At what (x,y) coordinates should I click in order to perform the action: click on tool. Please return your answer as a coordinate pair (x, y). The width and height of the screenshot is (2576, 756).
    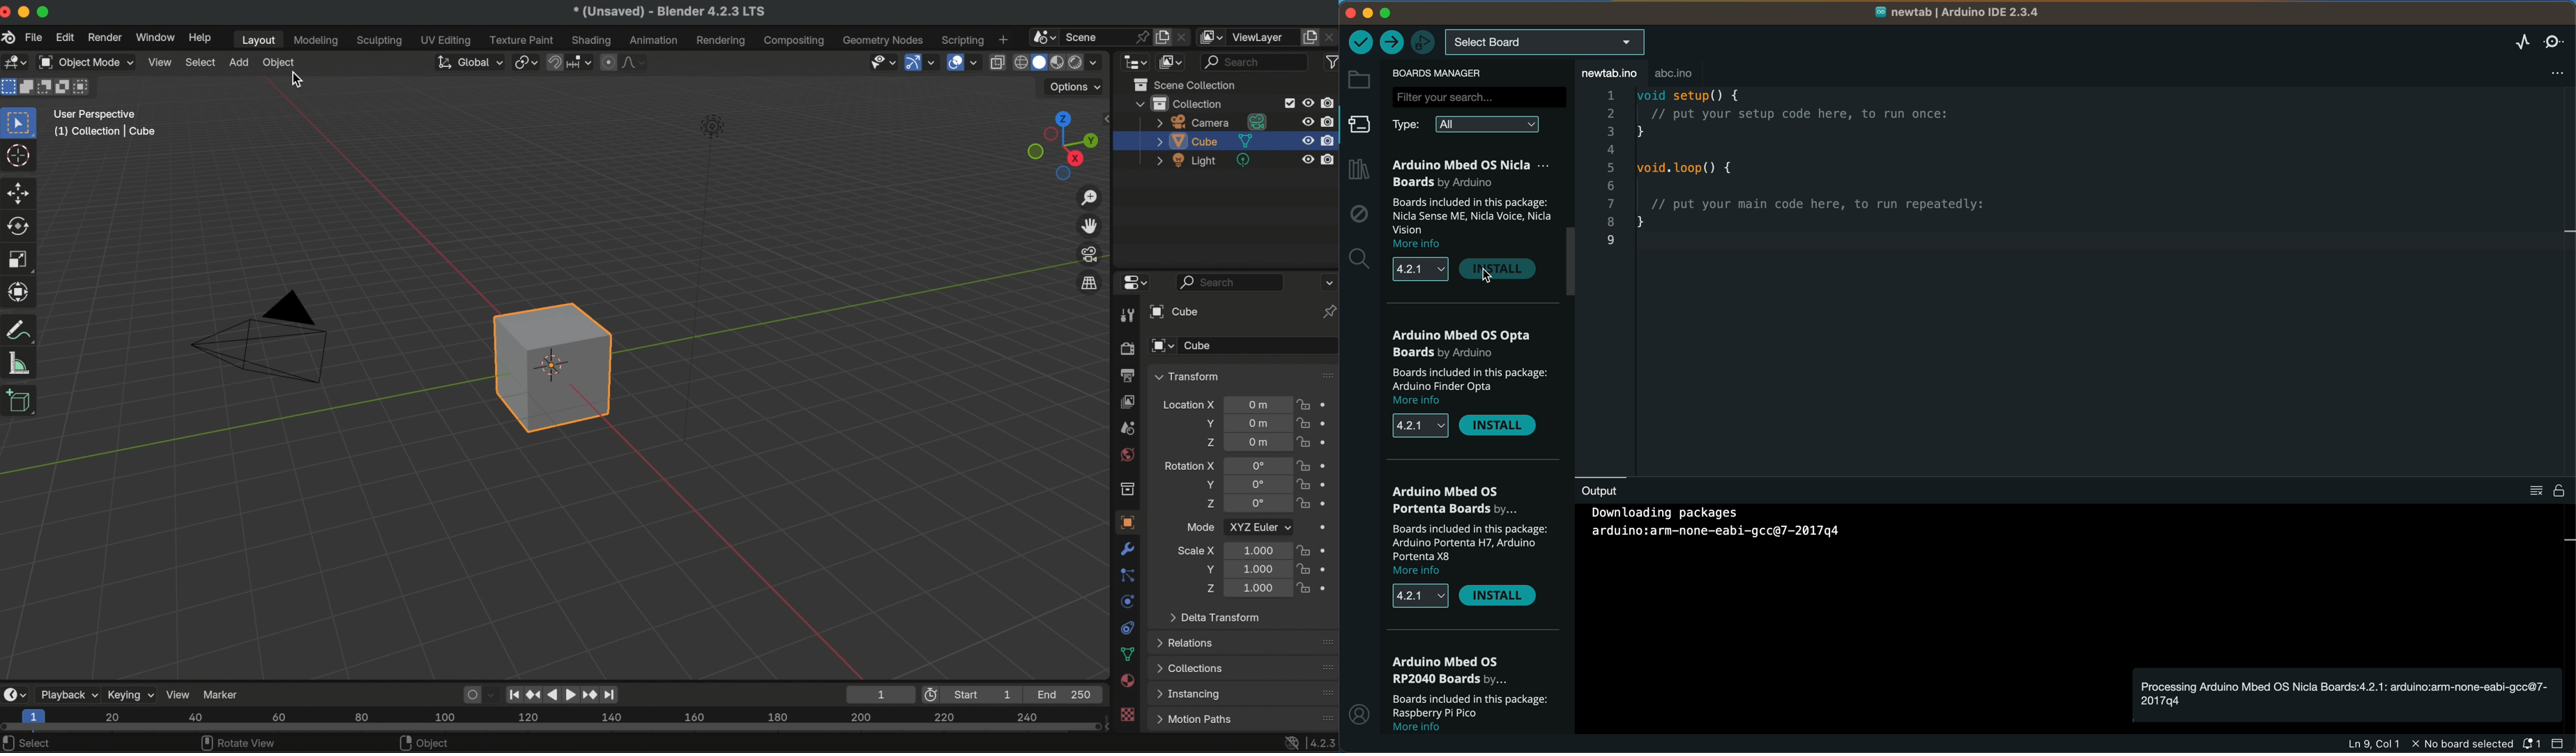
    Looking at the image, I should click on (1125, 317).